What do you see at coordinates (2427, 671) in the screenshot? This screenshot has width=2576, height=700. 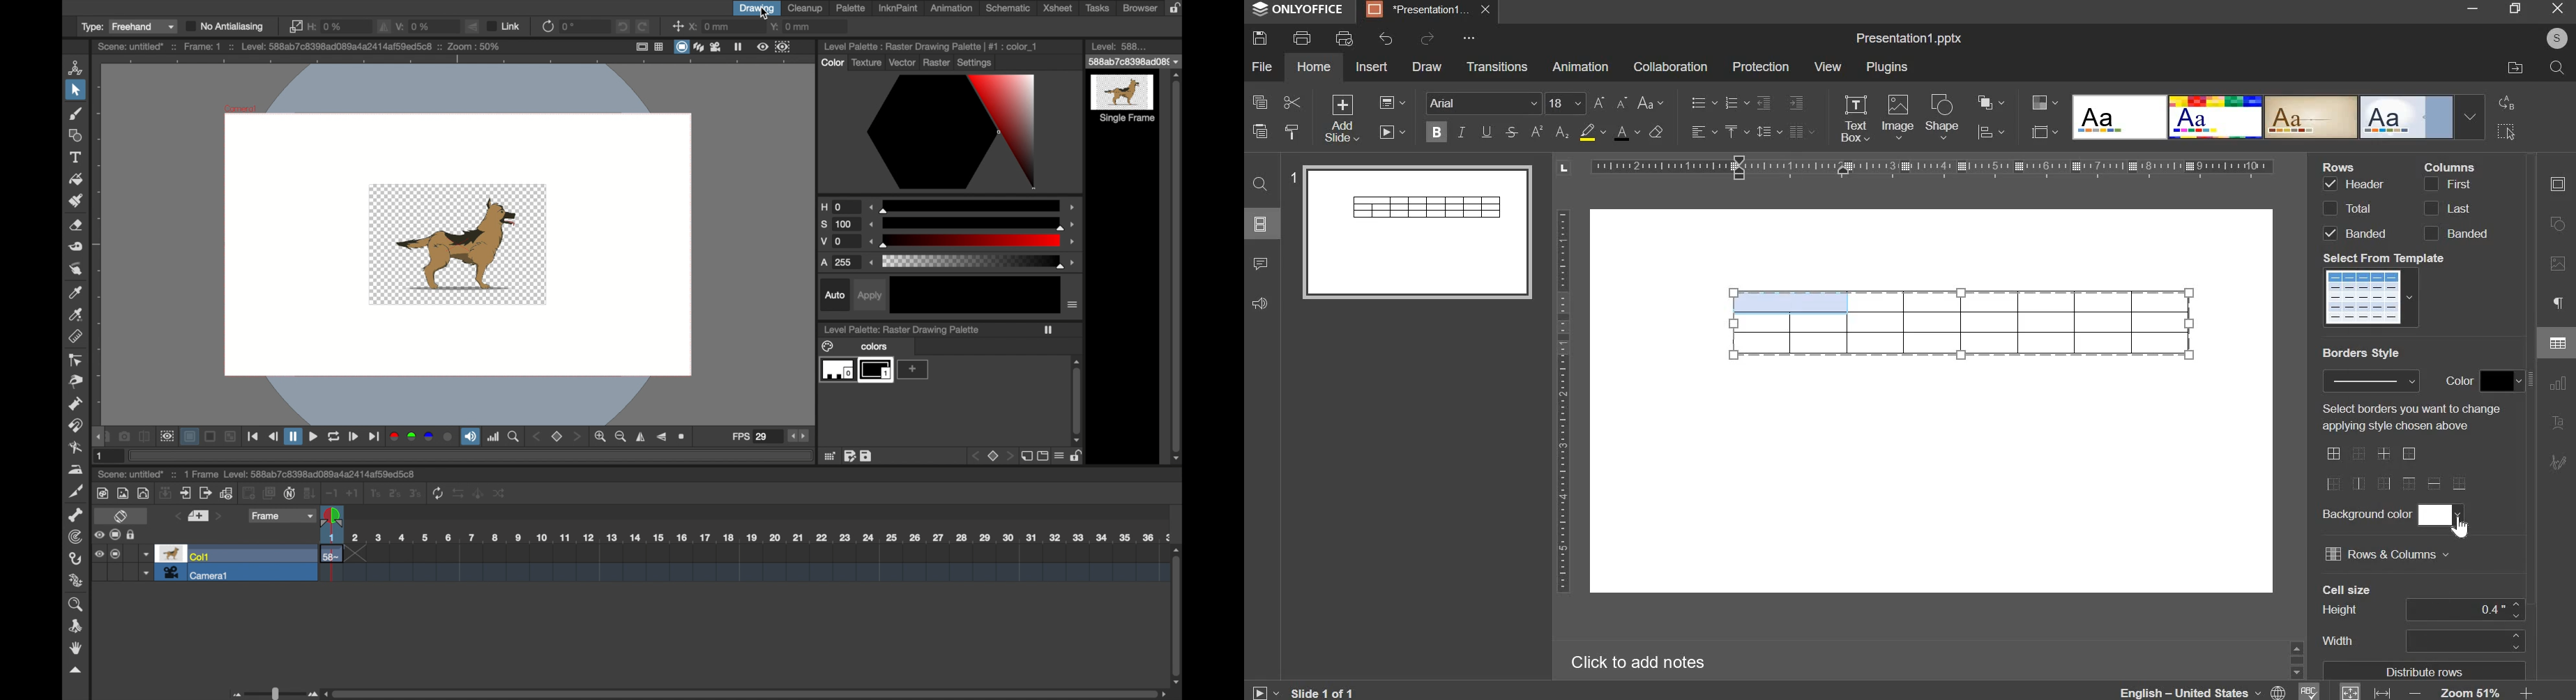 I see `Distribute rows` at bounding box center [2427, 671].